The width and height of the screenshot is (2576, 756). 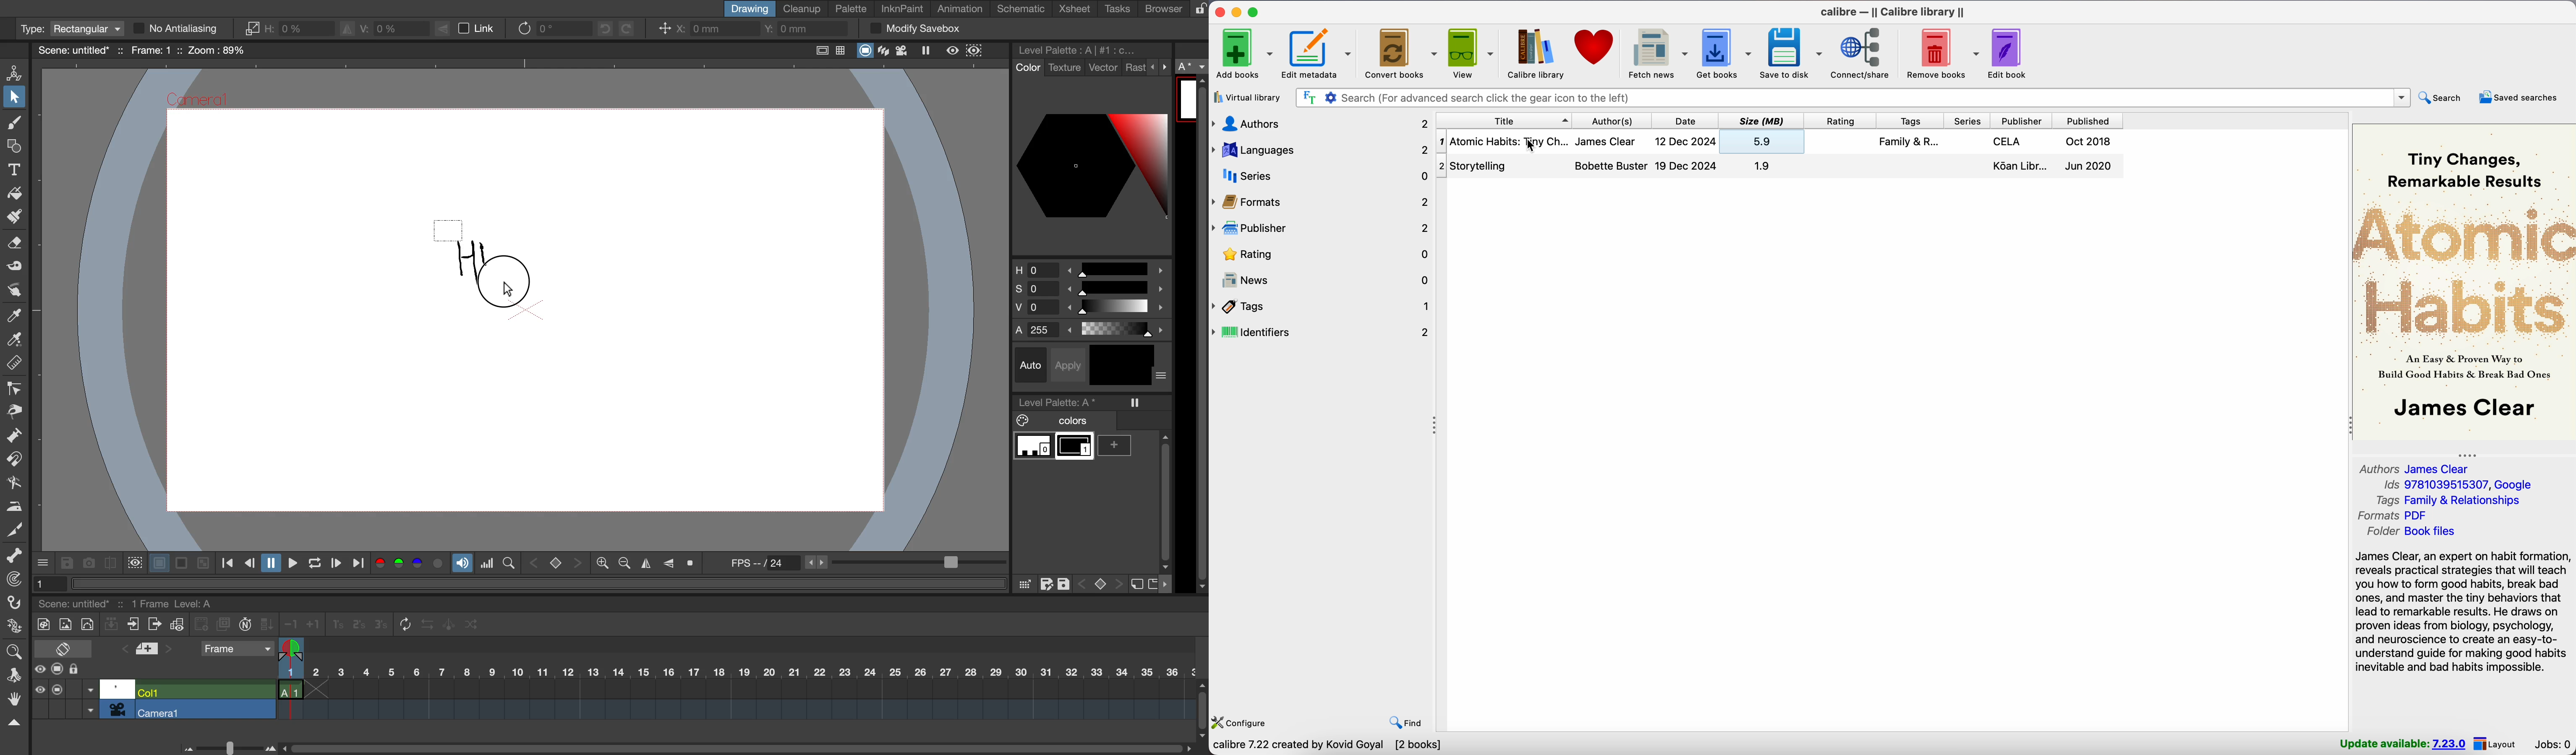 What do you see at coordinates (1910, 121) in the screenshot?
I see `tags` at bounding box center [1910, 121].